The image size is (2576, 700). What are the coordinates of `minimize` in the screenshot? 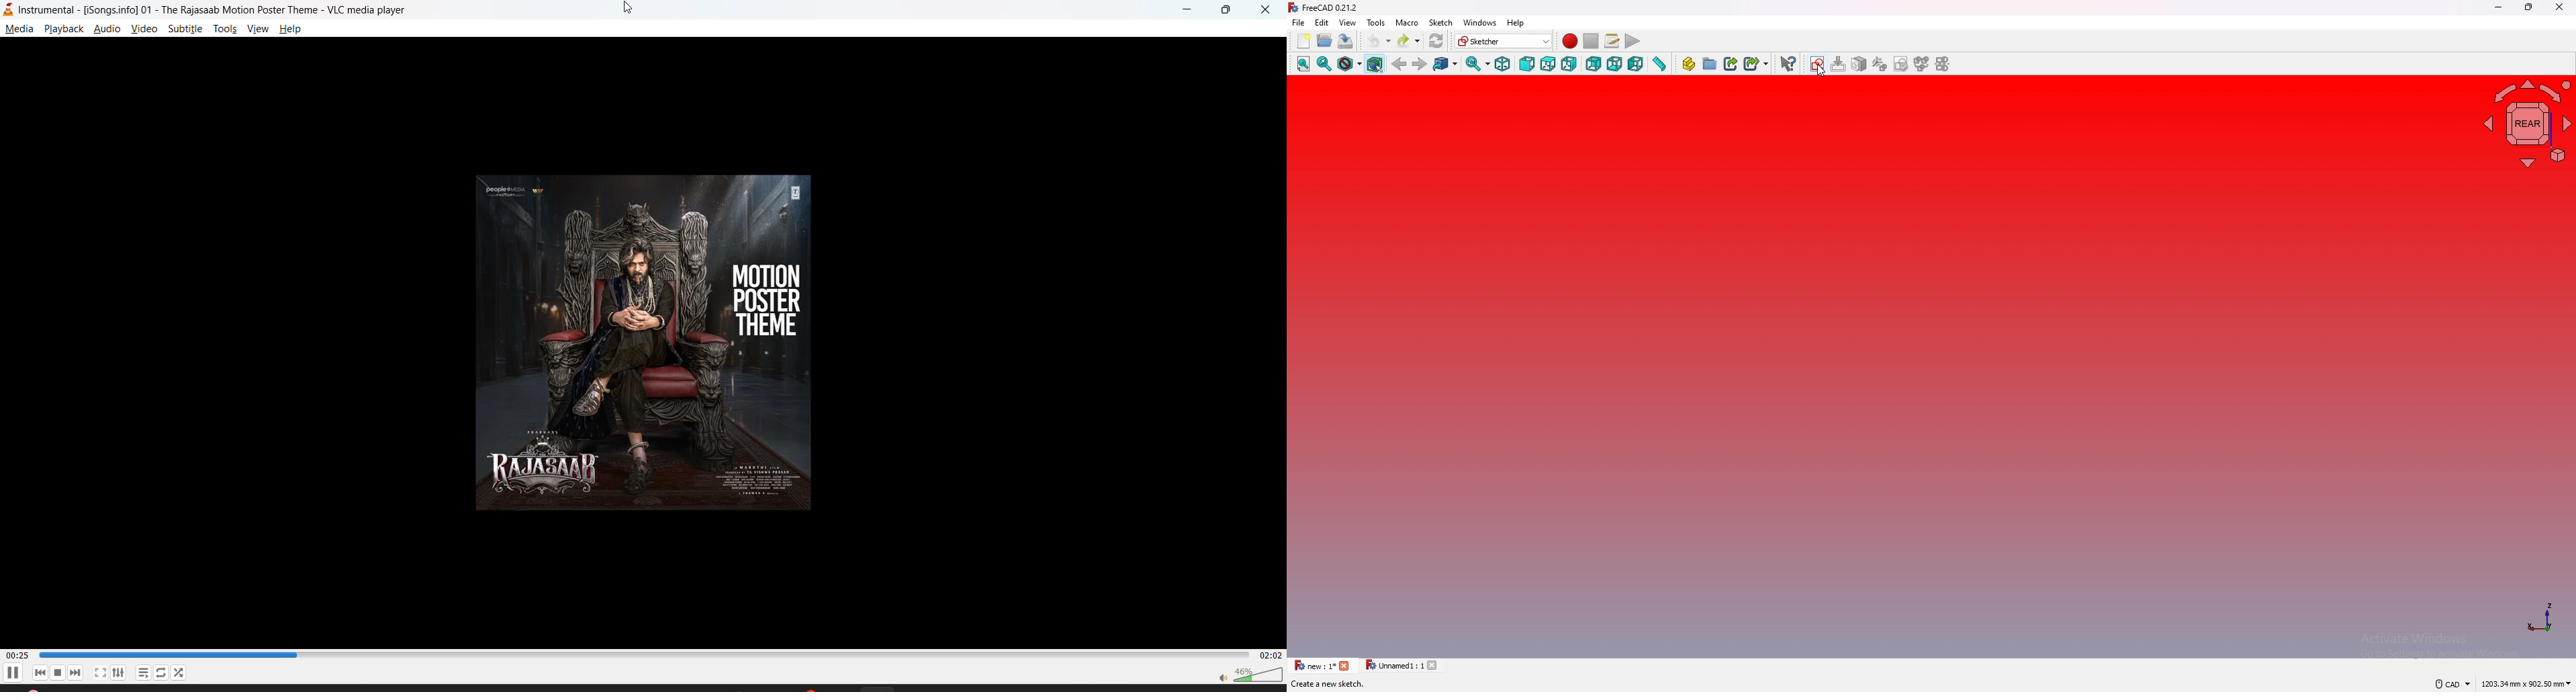 It's located at (2498, 7).